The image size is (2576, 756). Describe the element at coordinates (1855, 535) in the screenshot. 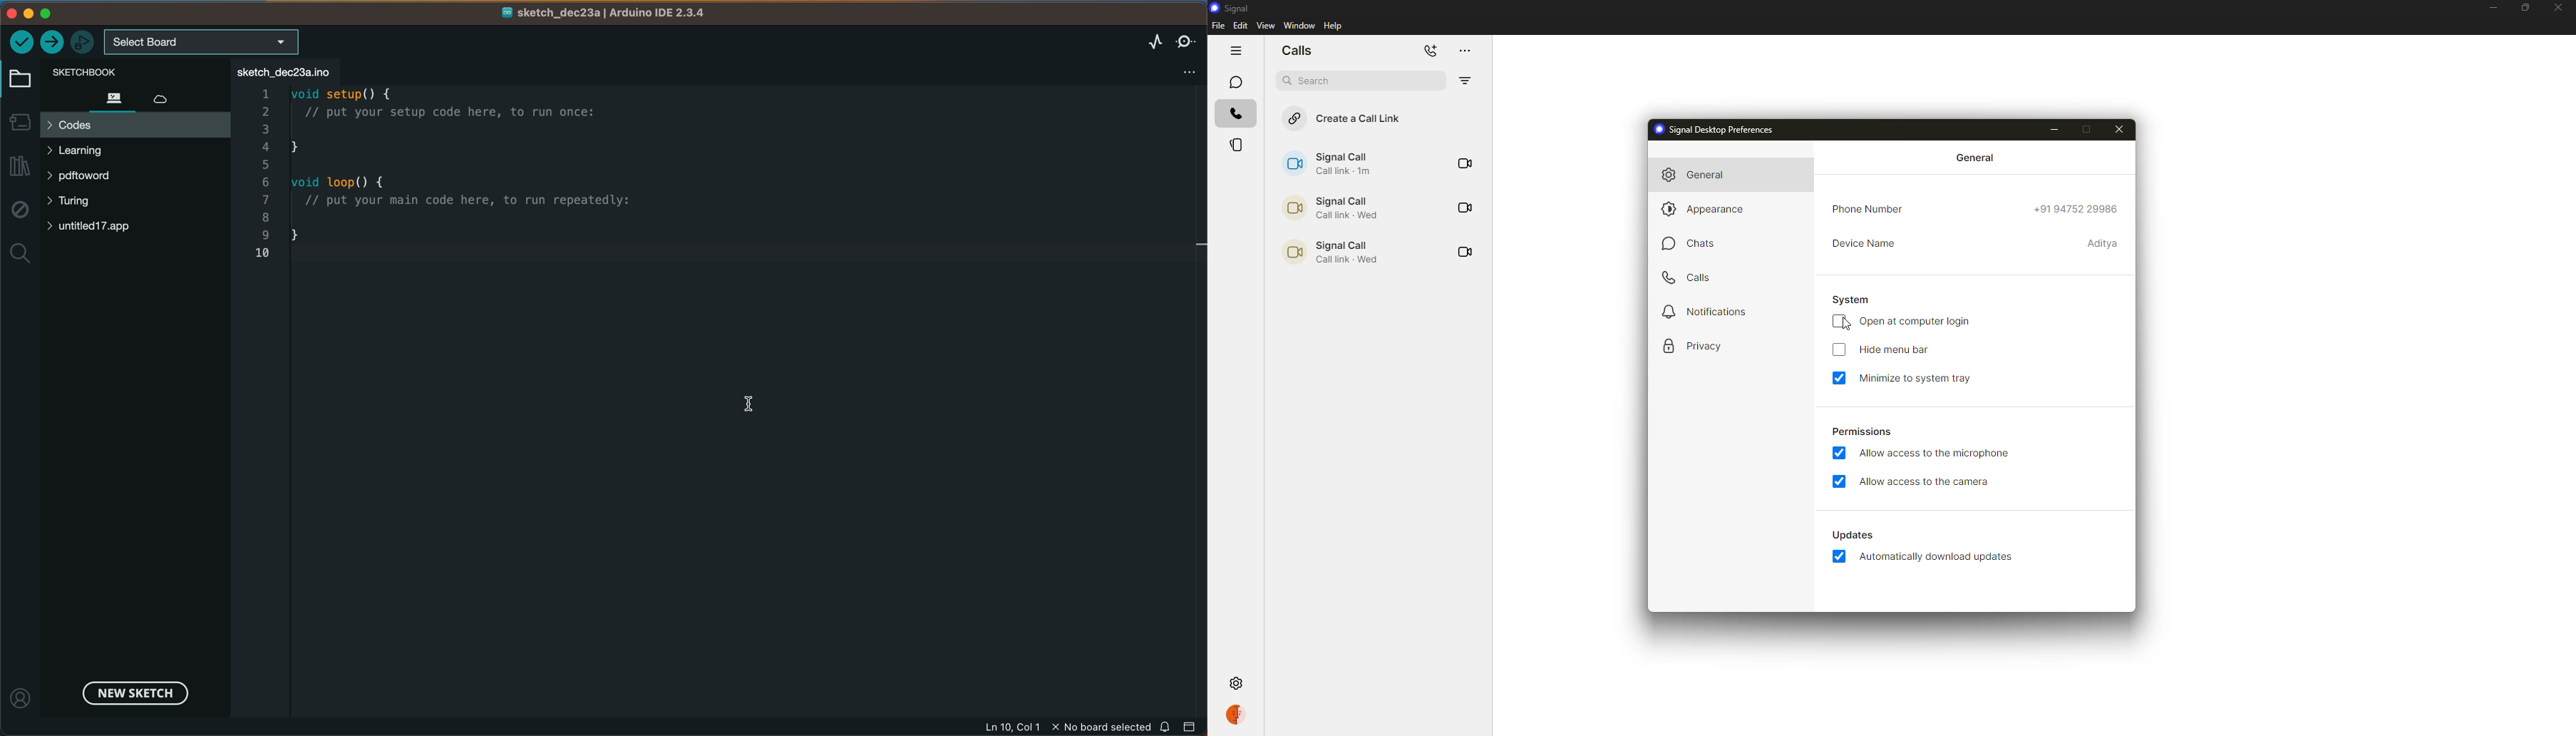

I see `updates` at that location.